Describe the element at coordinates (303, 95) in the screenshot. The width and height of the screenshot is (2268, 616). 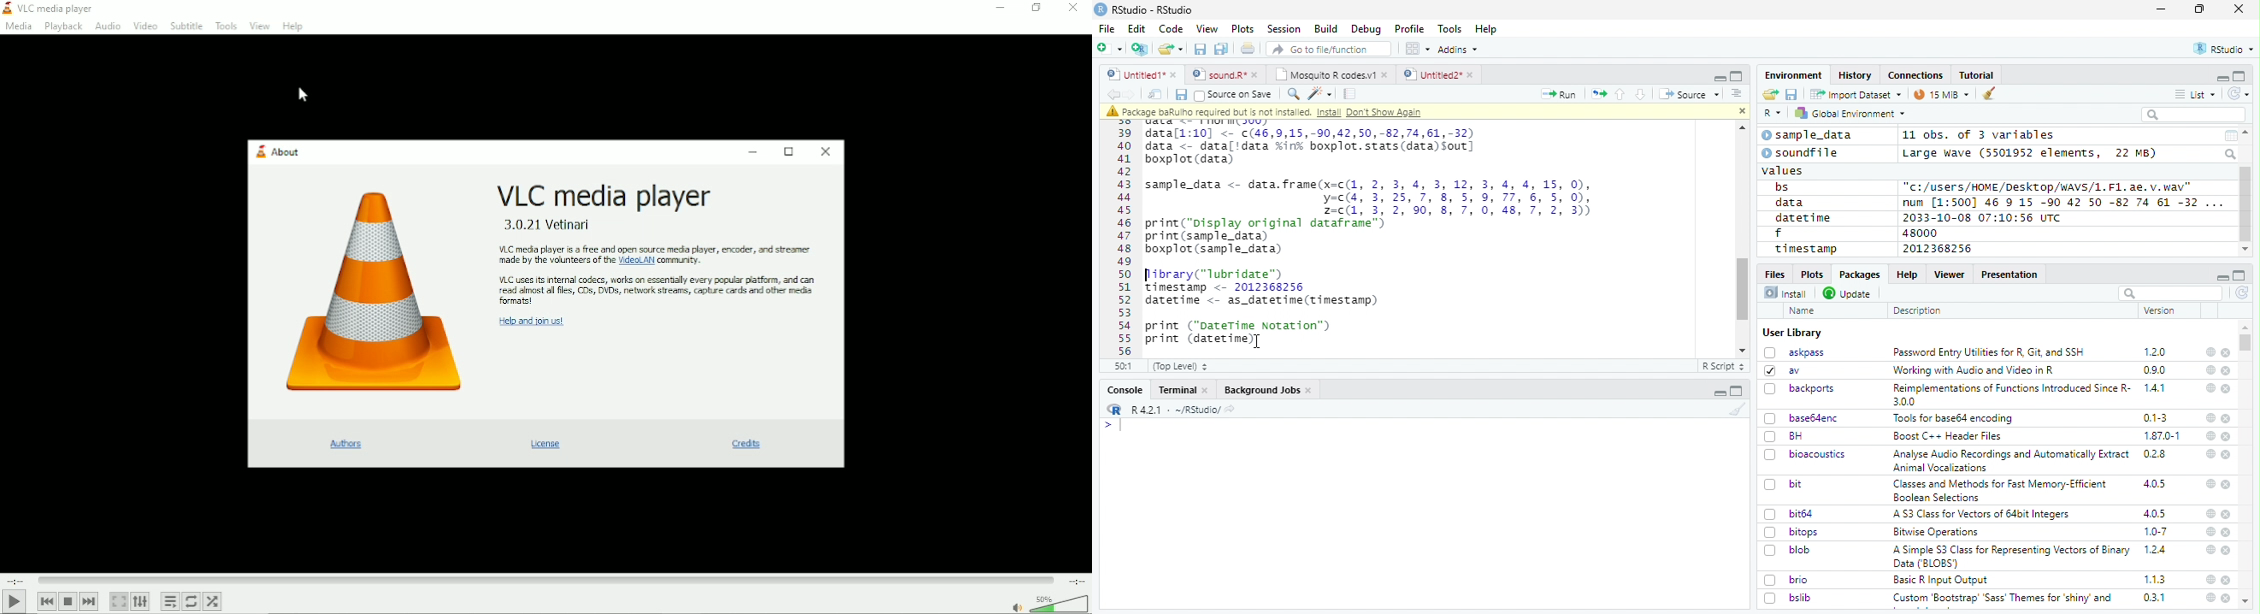
I see `Cursor` at that location.